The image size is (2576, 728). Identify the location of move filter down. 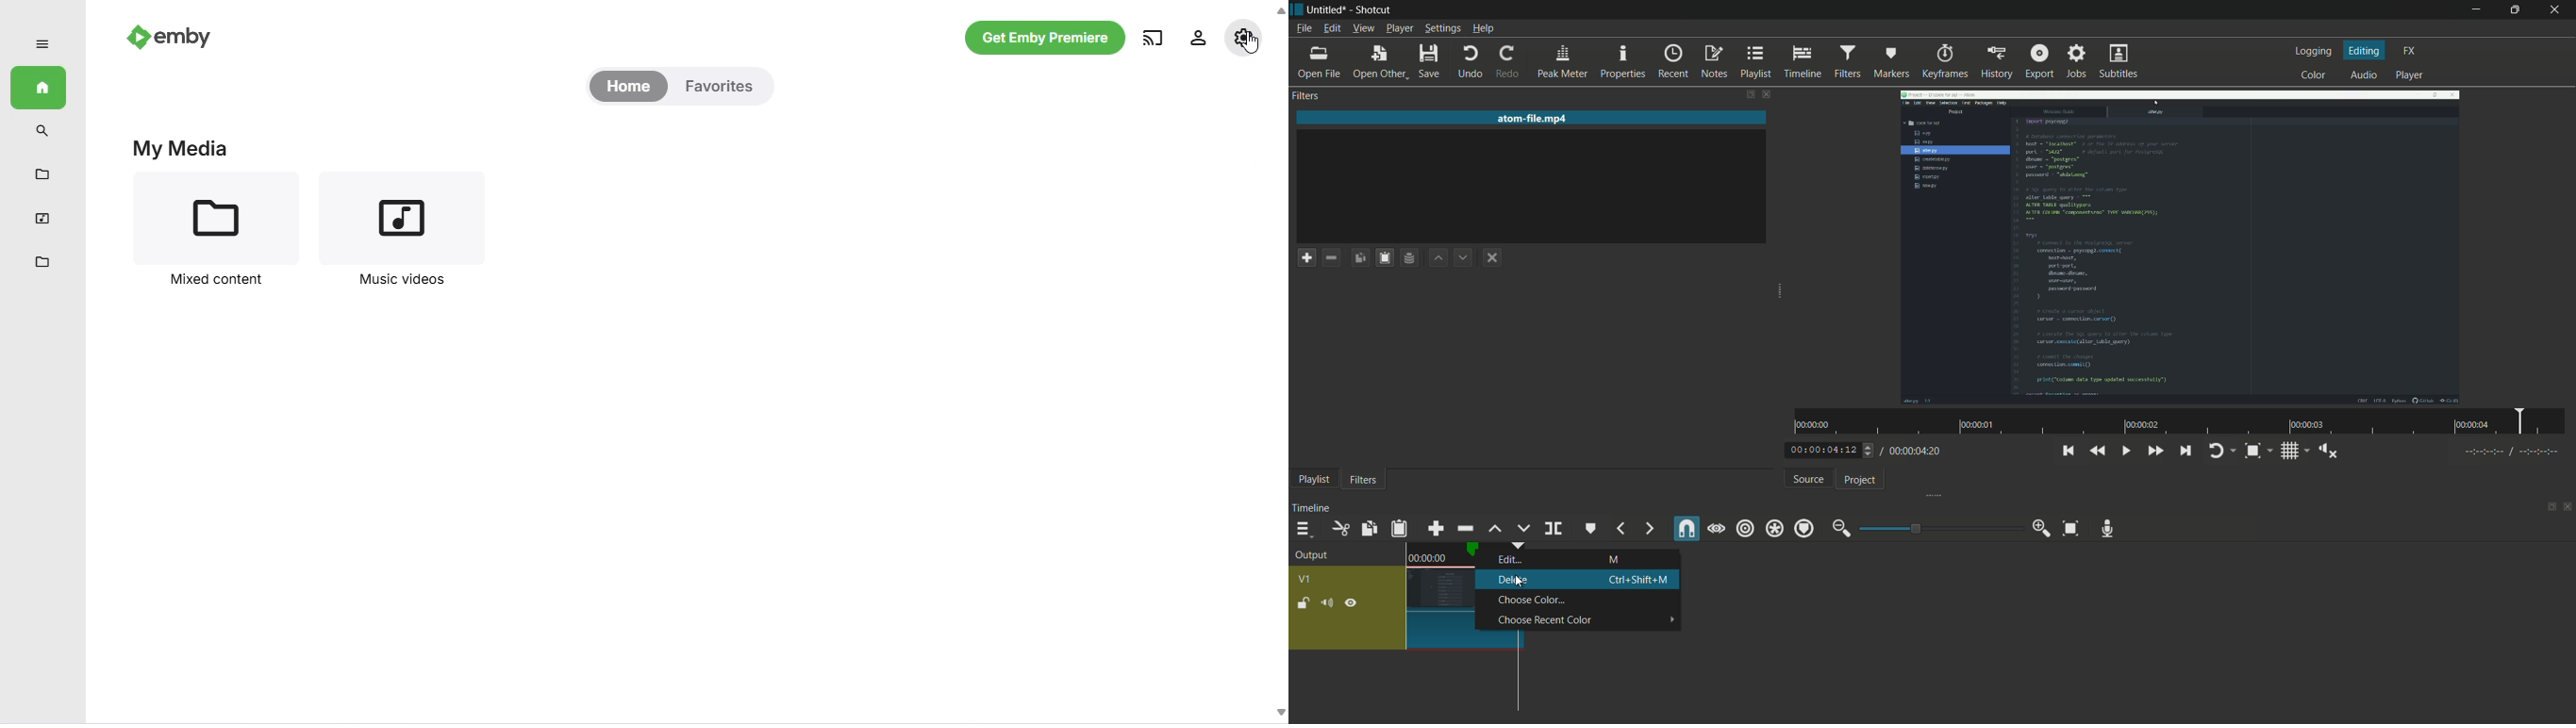
(1464, 259).